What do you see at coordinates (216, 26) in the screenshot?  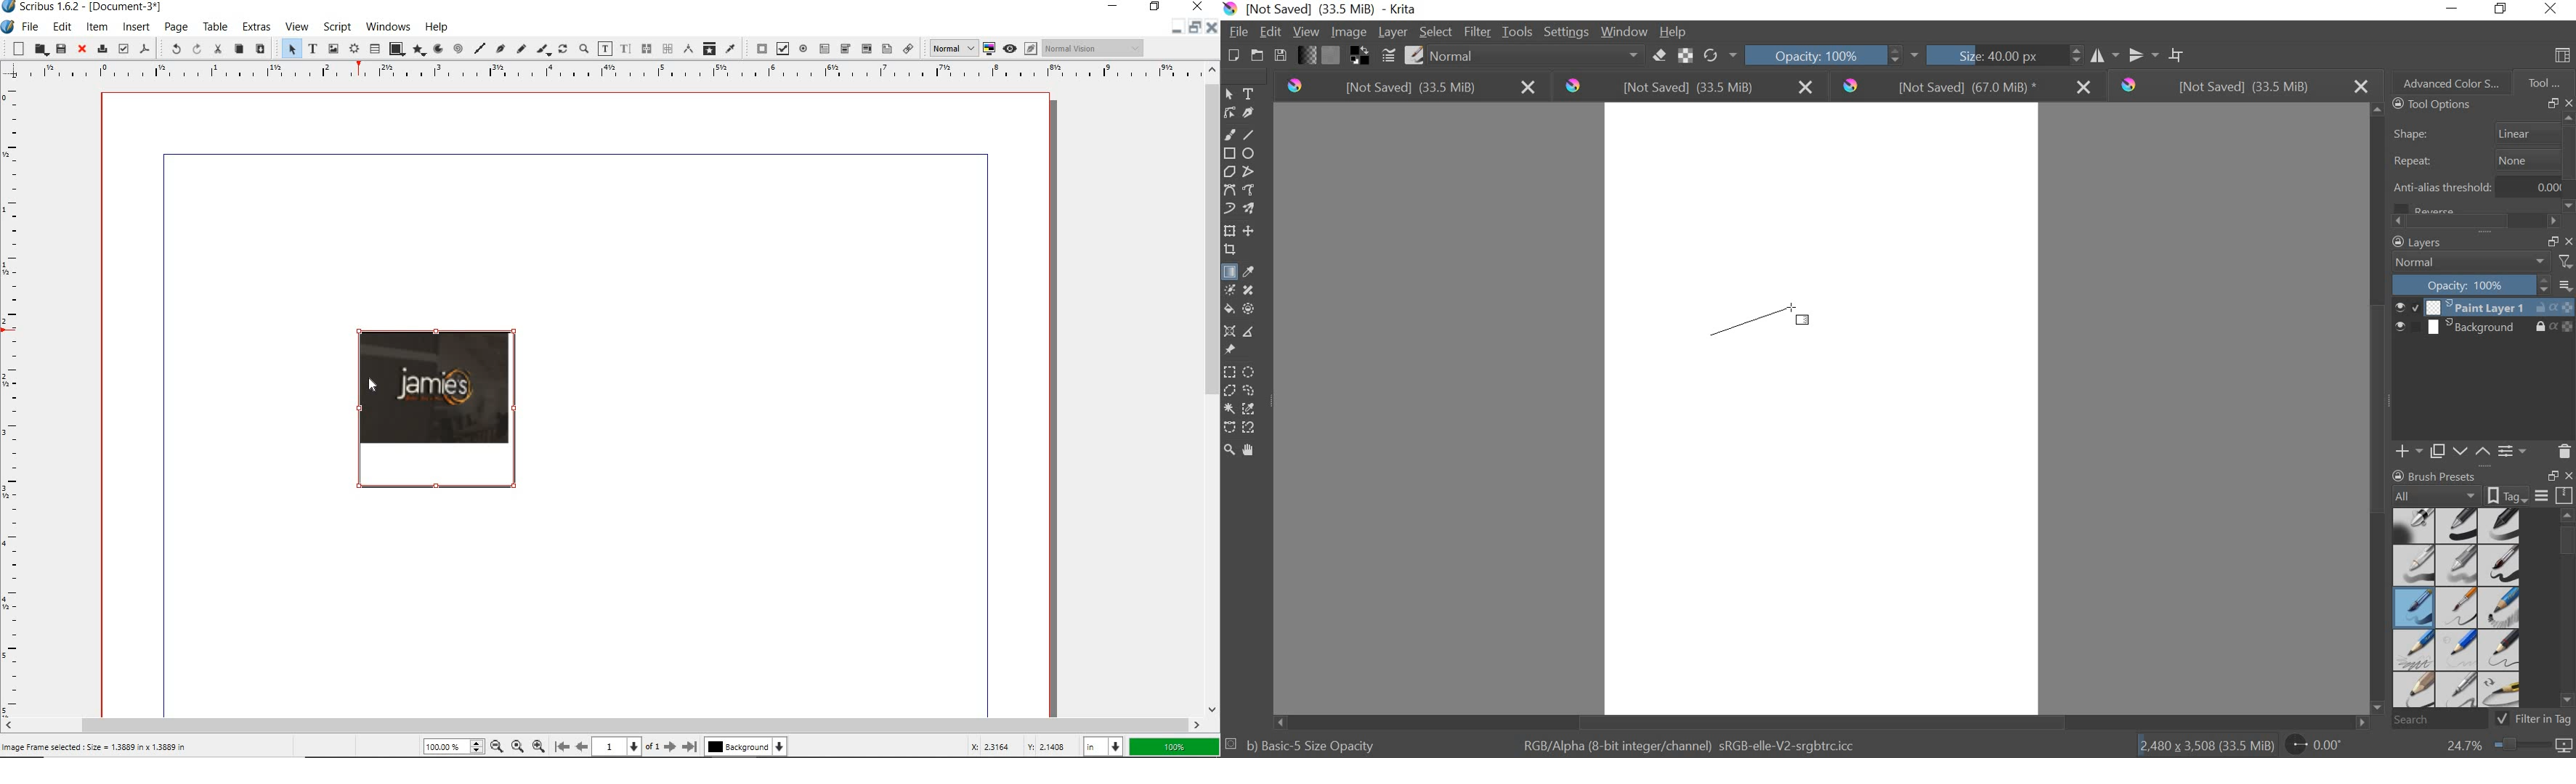 I see `TABLE` at bounding box center [216, 26].